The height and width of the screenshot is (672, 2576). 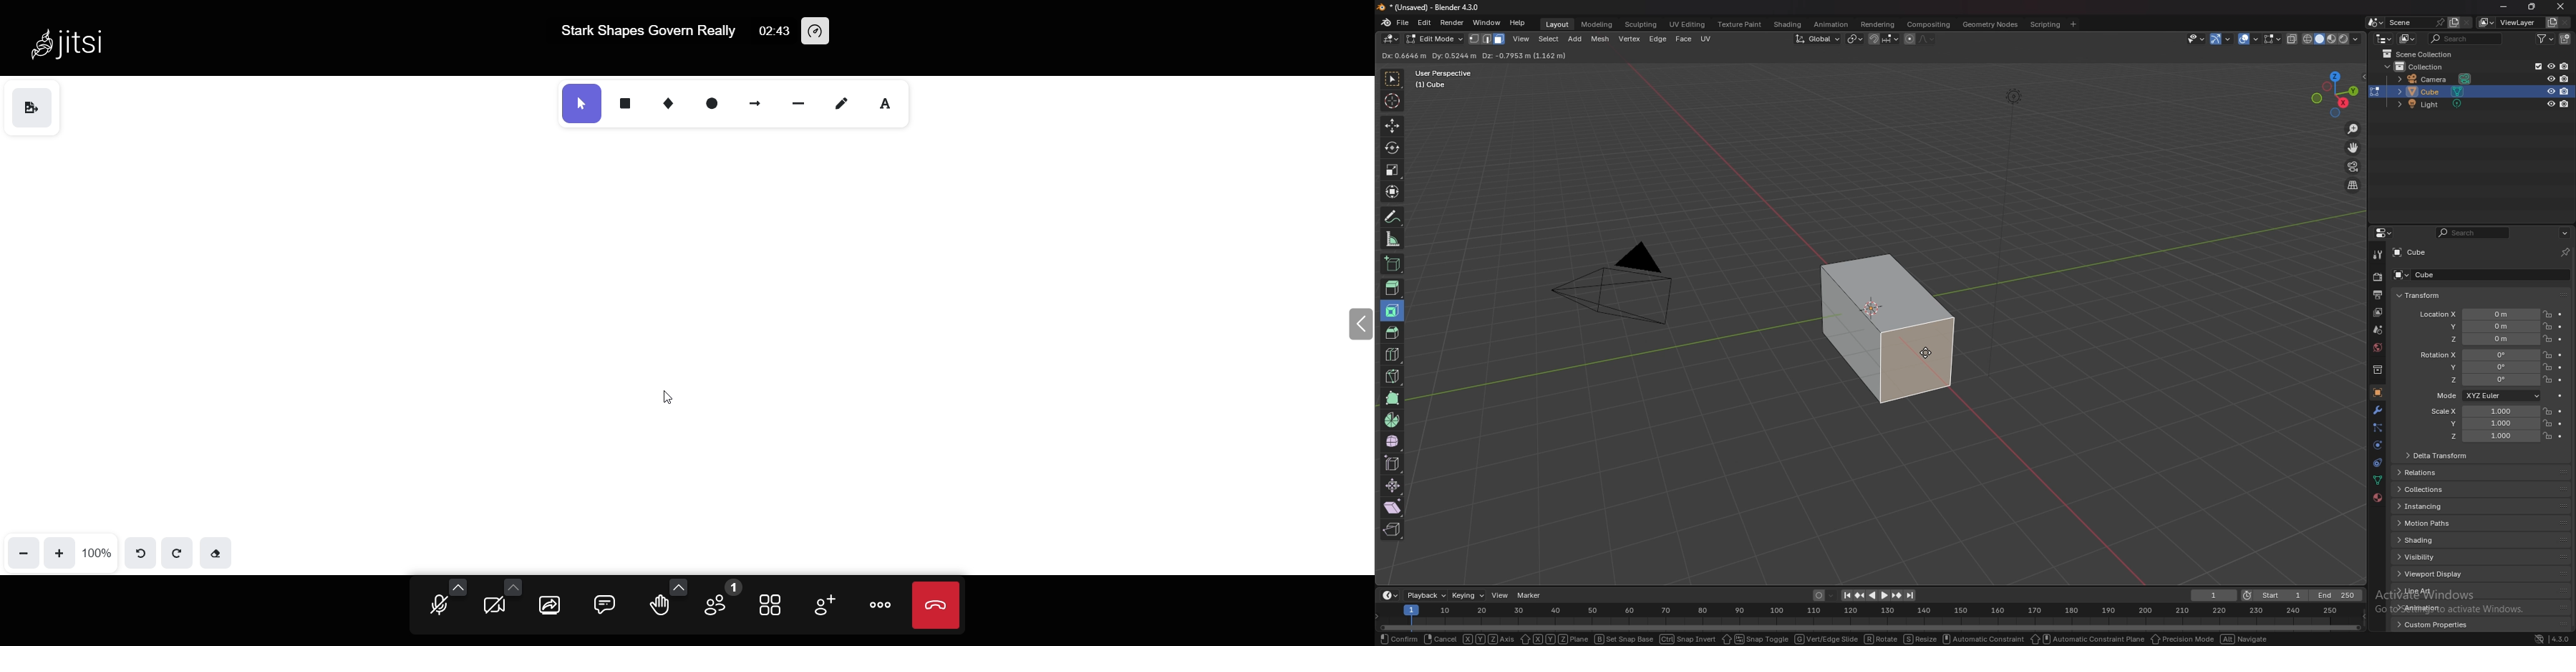 I want to click on particles, so click(x=2376, y=429).